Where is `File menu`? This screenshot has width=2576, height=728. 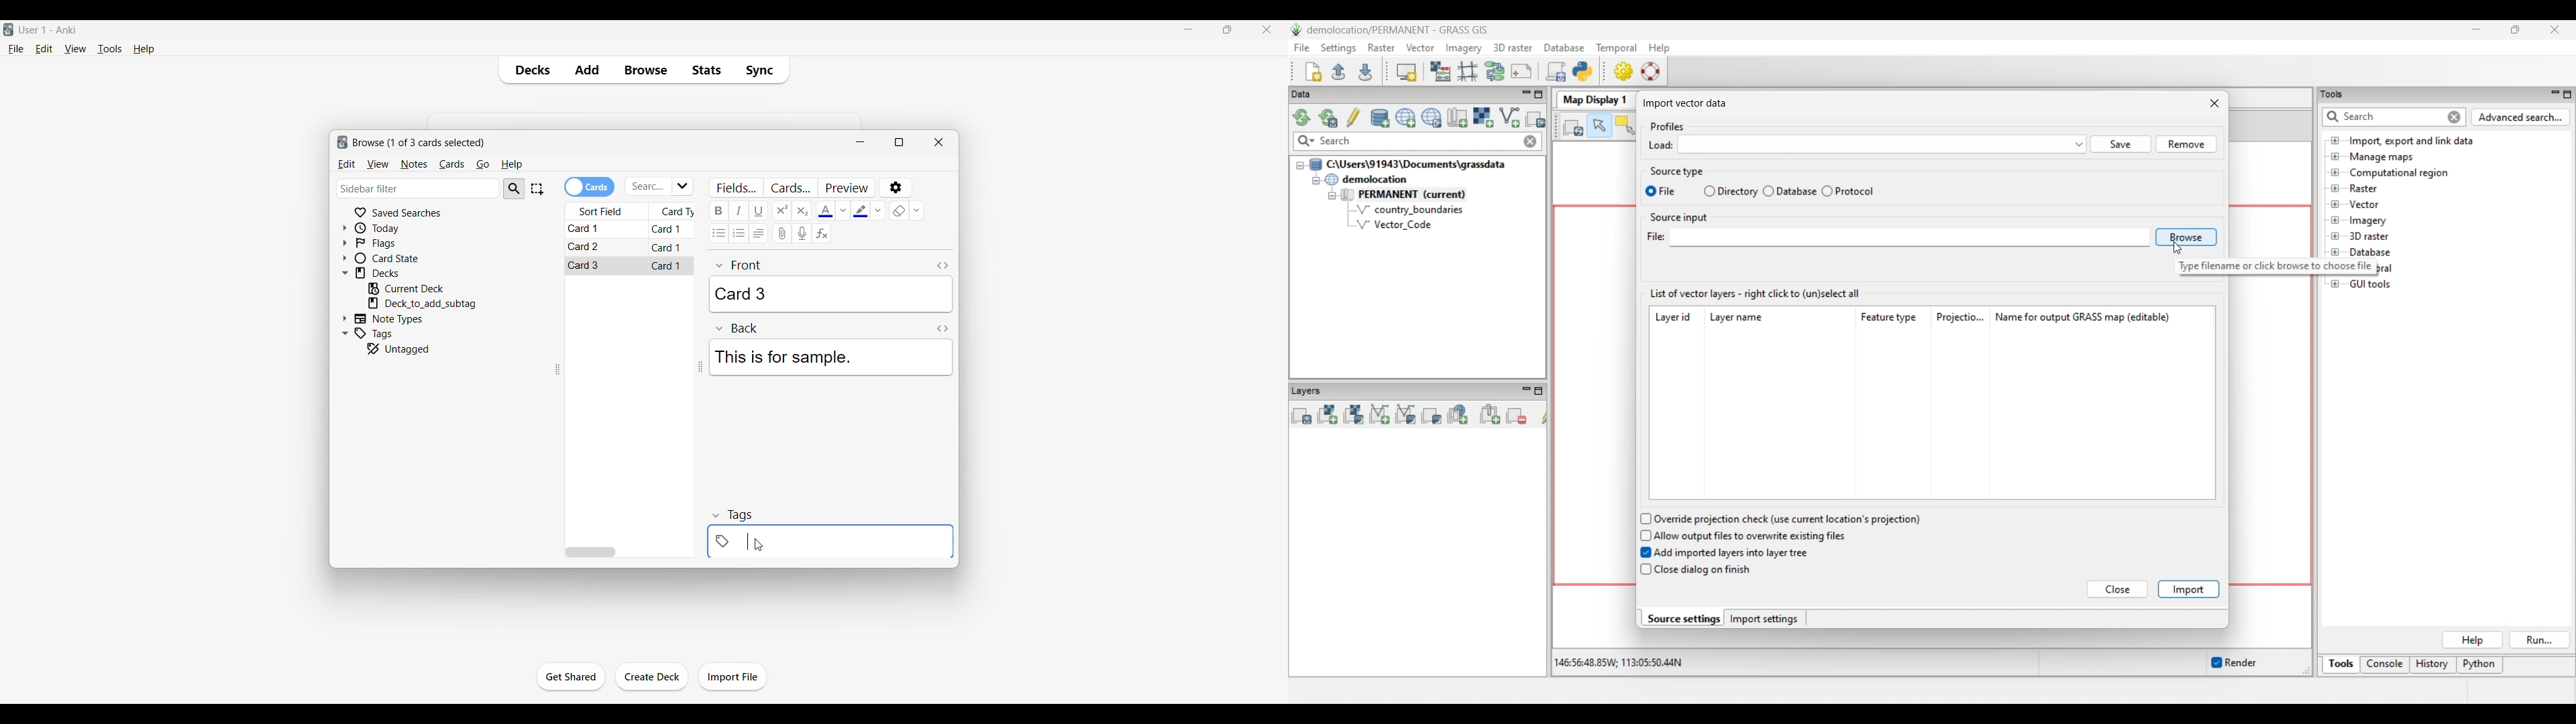
File menu is located at coordinates (16, 49).